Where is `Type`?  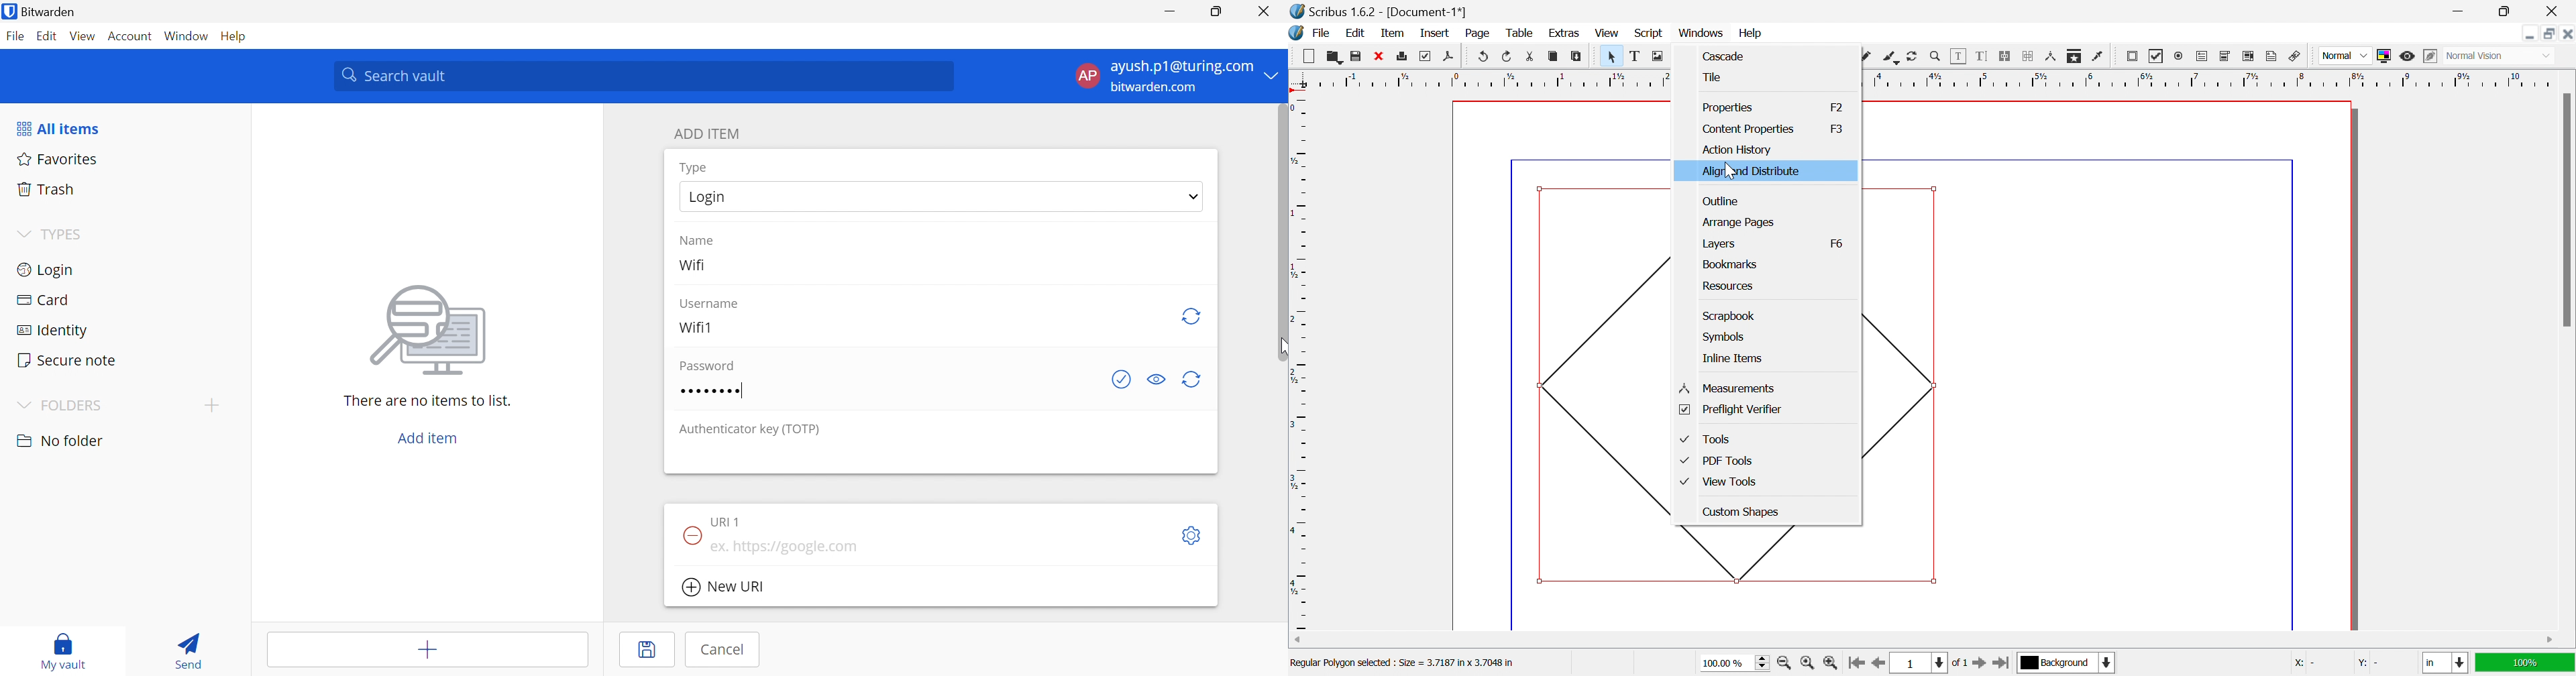
Type is located at coordinates (695, 168).